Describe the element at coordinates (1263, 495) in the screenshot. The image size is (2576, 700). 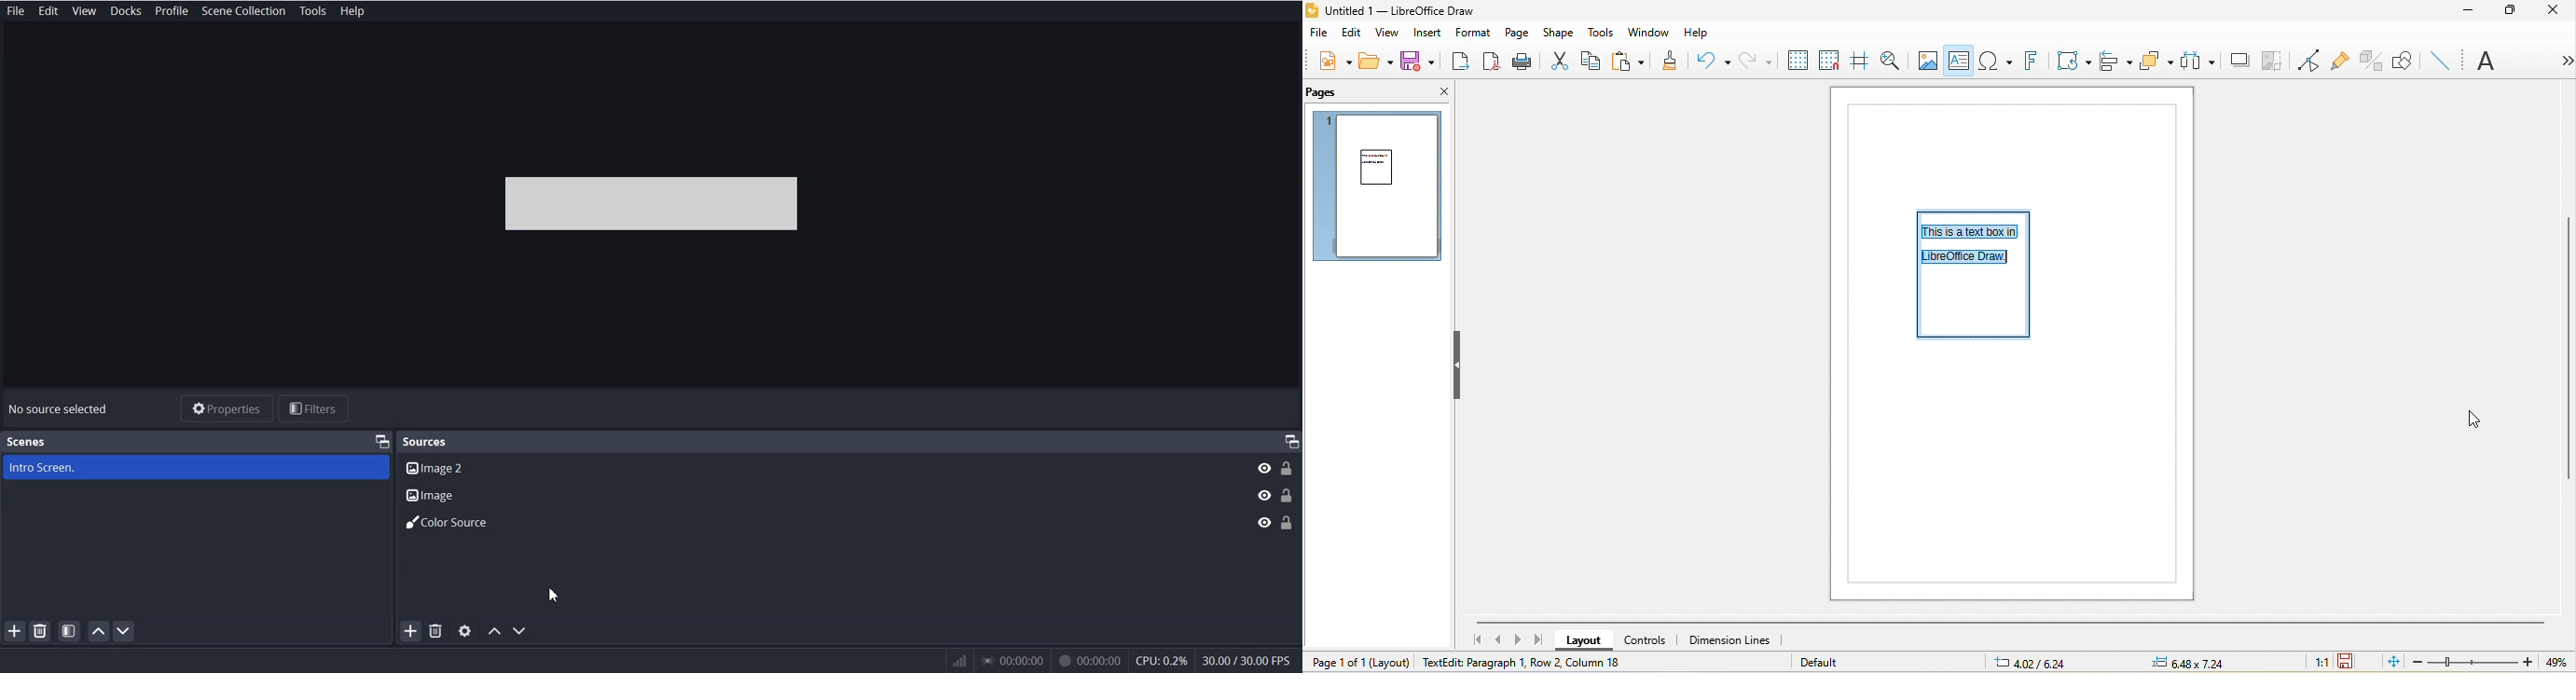
I see `Eye` at that location.